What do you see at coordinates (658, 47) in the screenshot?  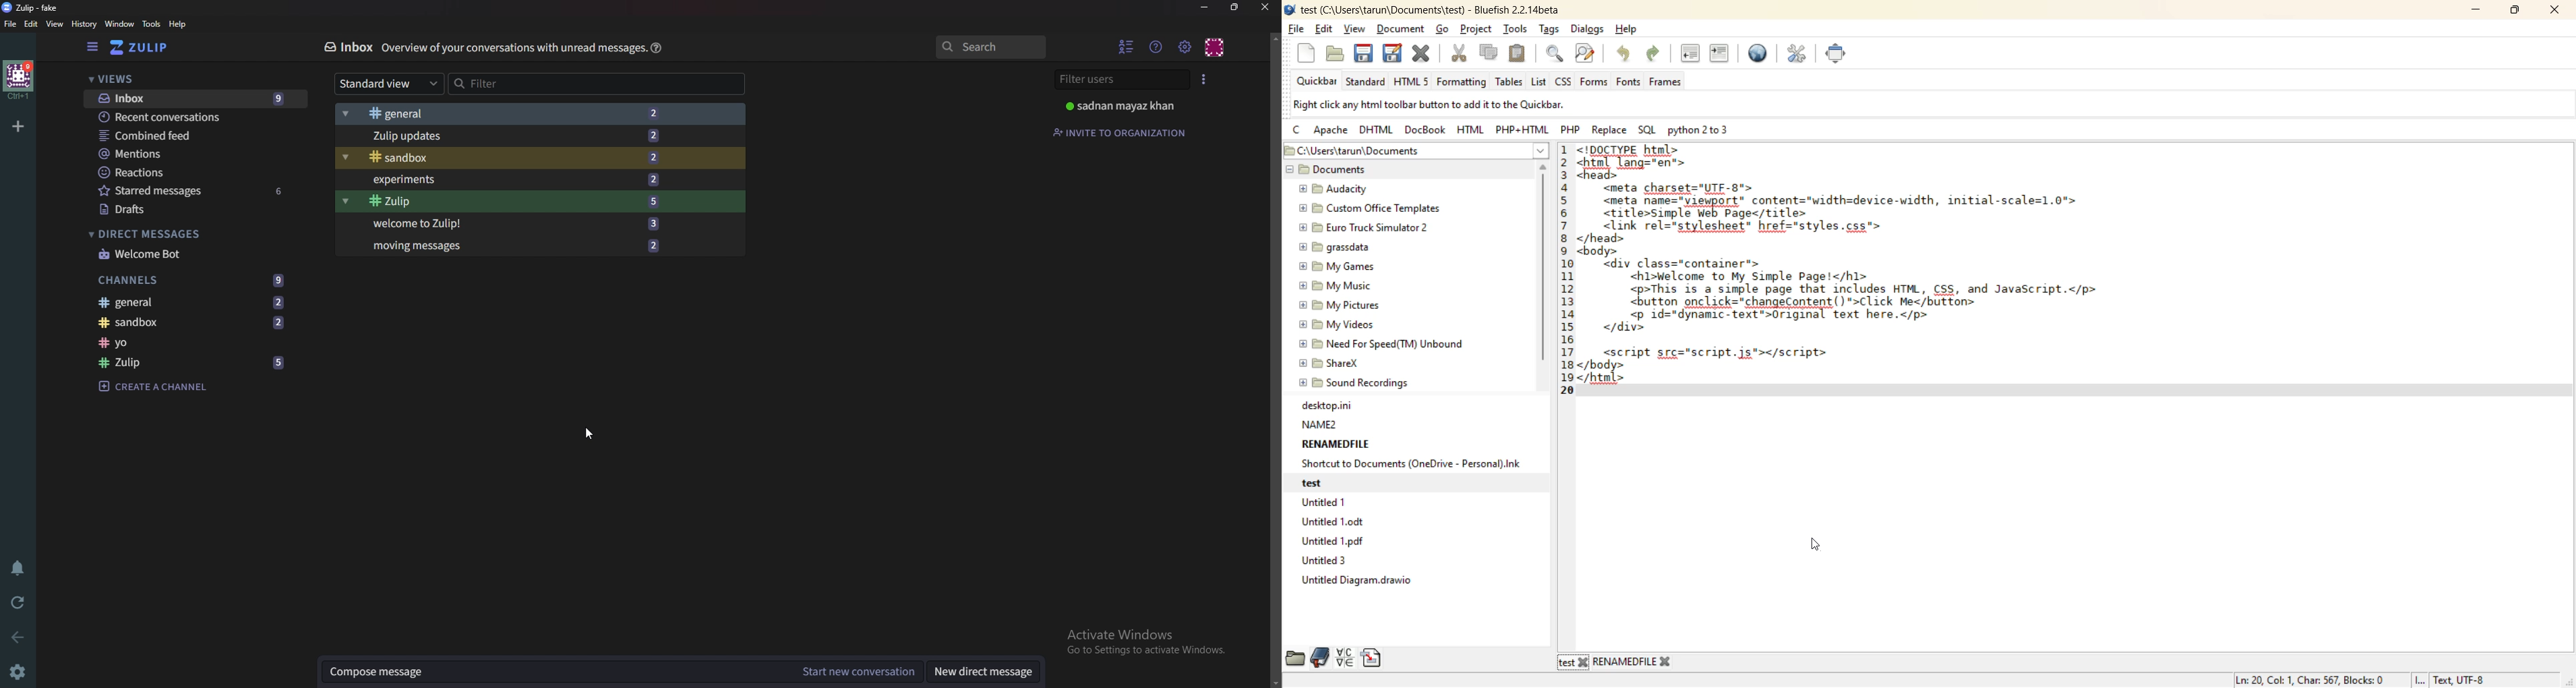 I see `help` at bounding box center [658, 47].